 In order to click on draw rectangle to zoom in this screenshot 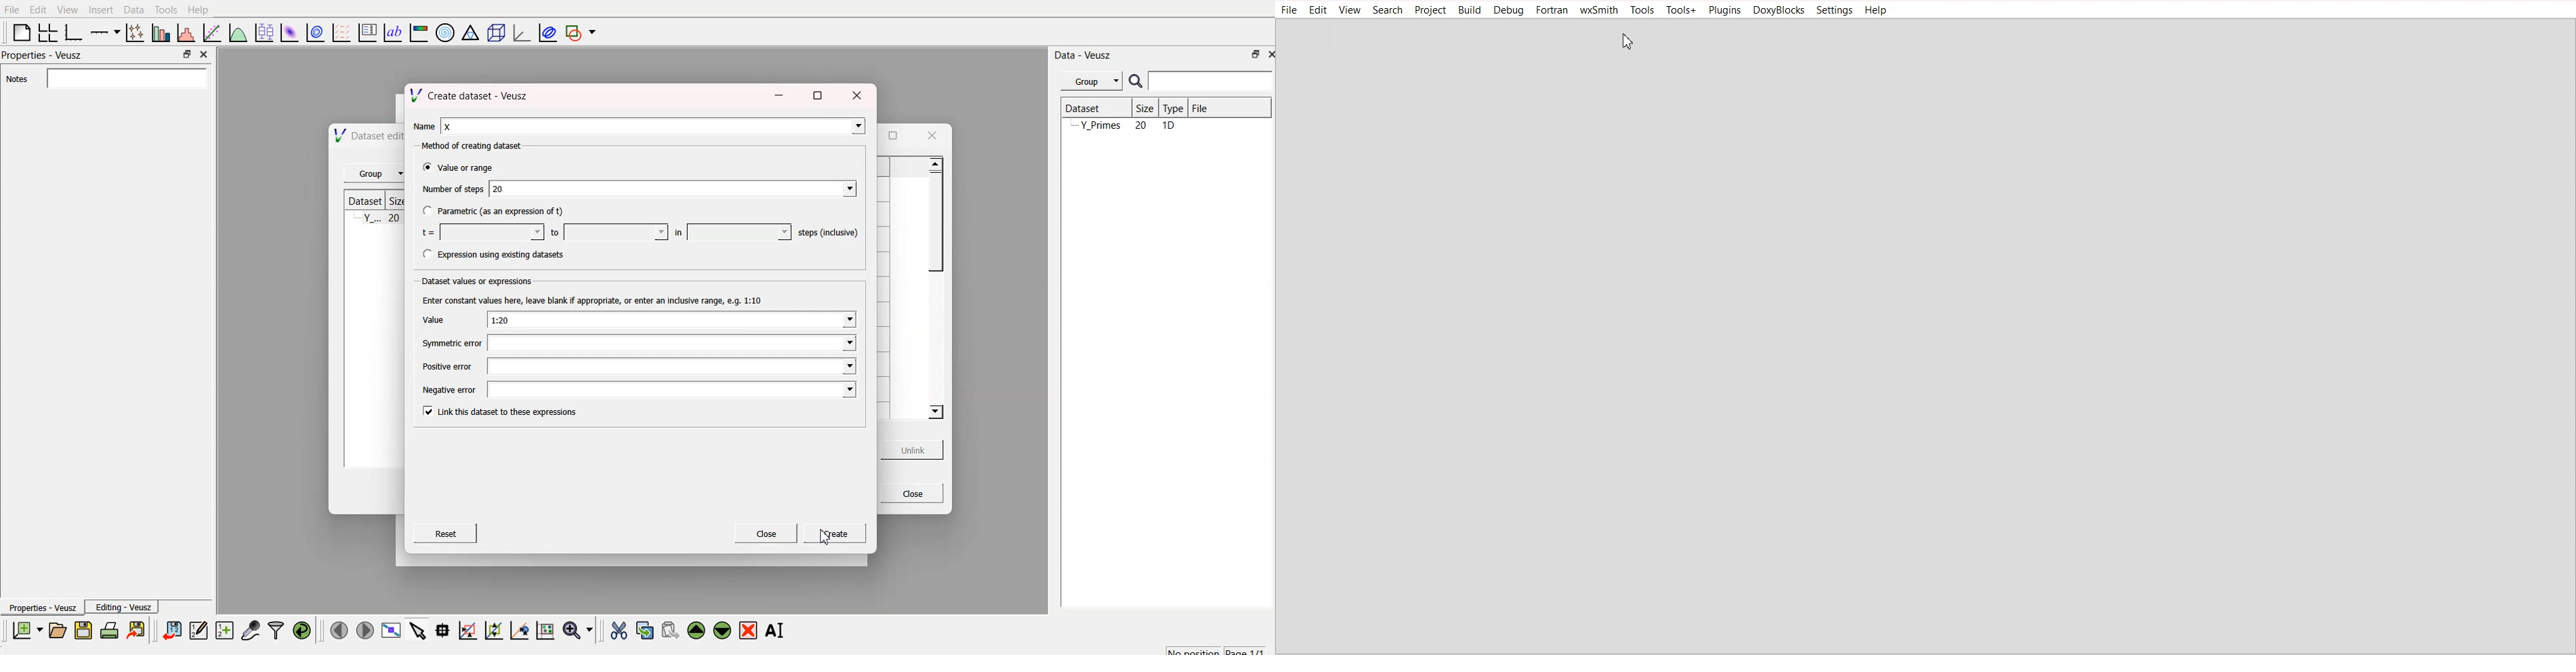, I will do `click(467, 630)`.